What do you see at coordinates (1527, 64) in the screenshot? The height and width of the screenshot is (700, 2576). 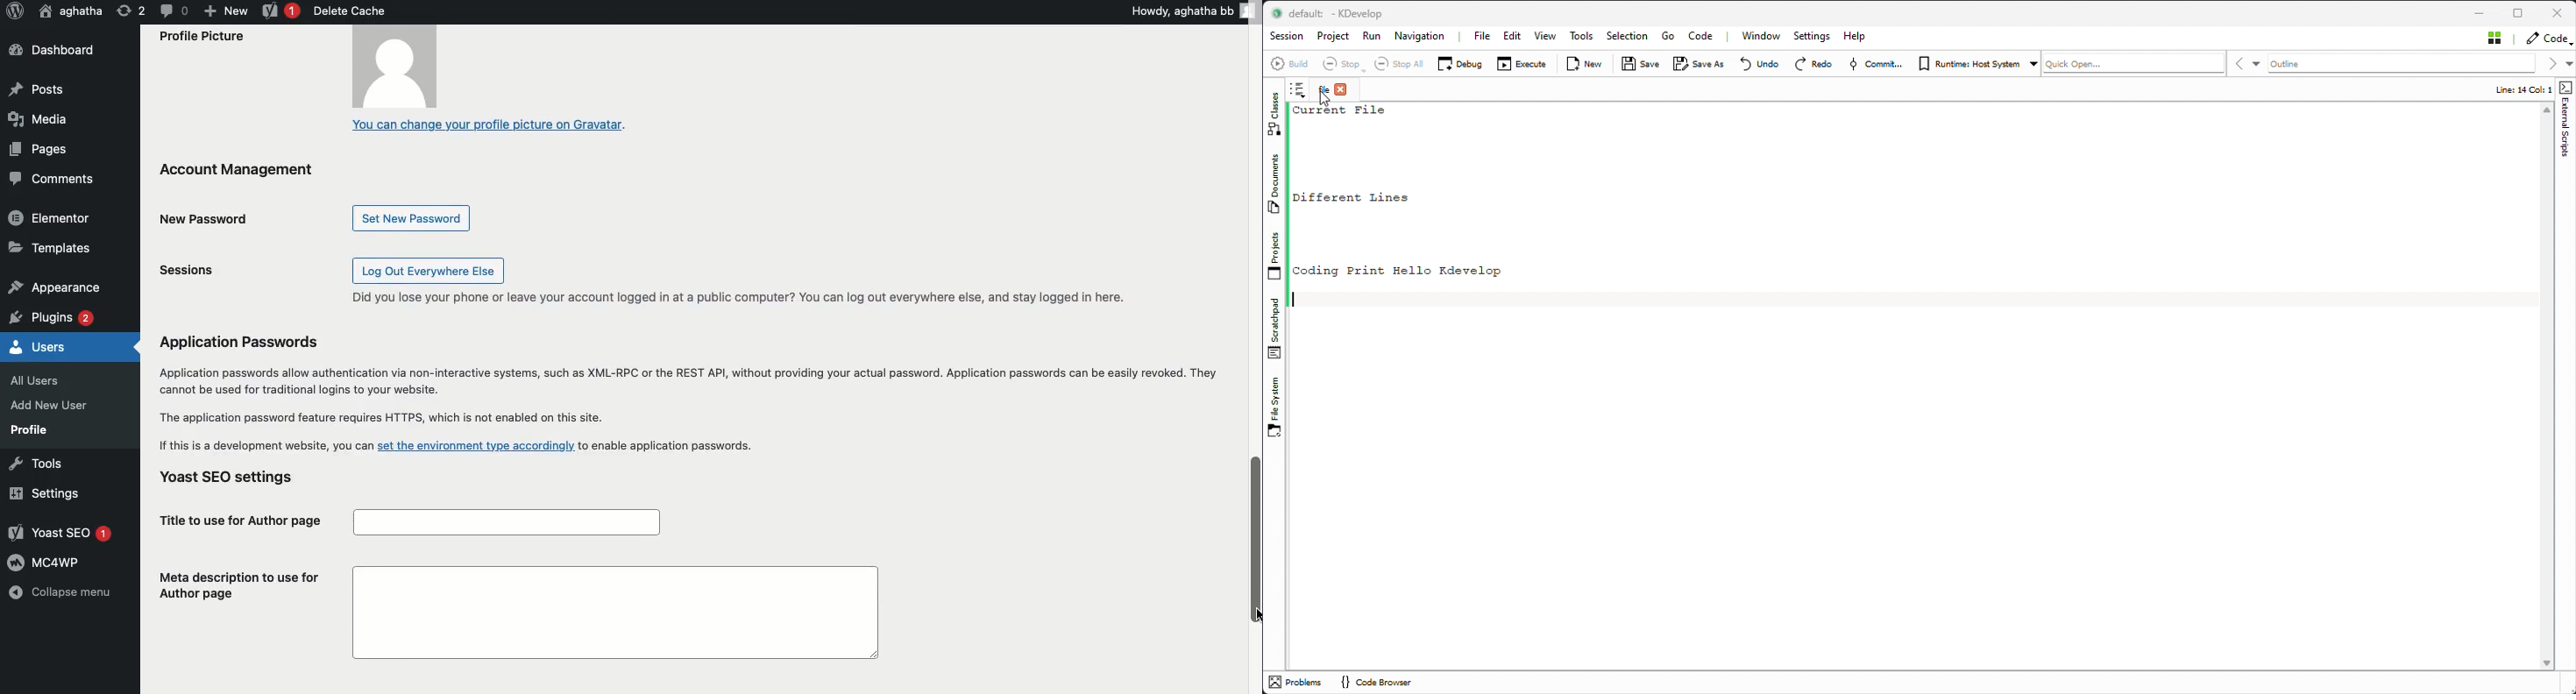 I see `Execute` at bounding box center [1527, 64].